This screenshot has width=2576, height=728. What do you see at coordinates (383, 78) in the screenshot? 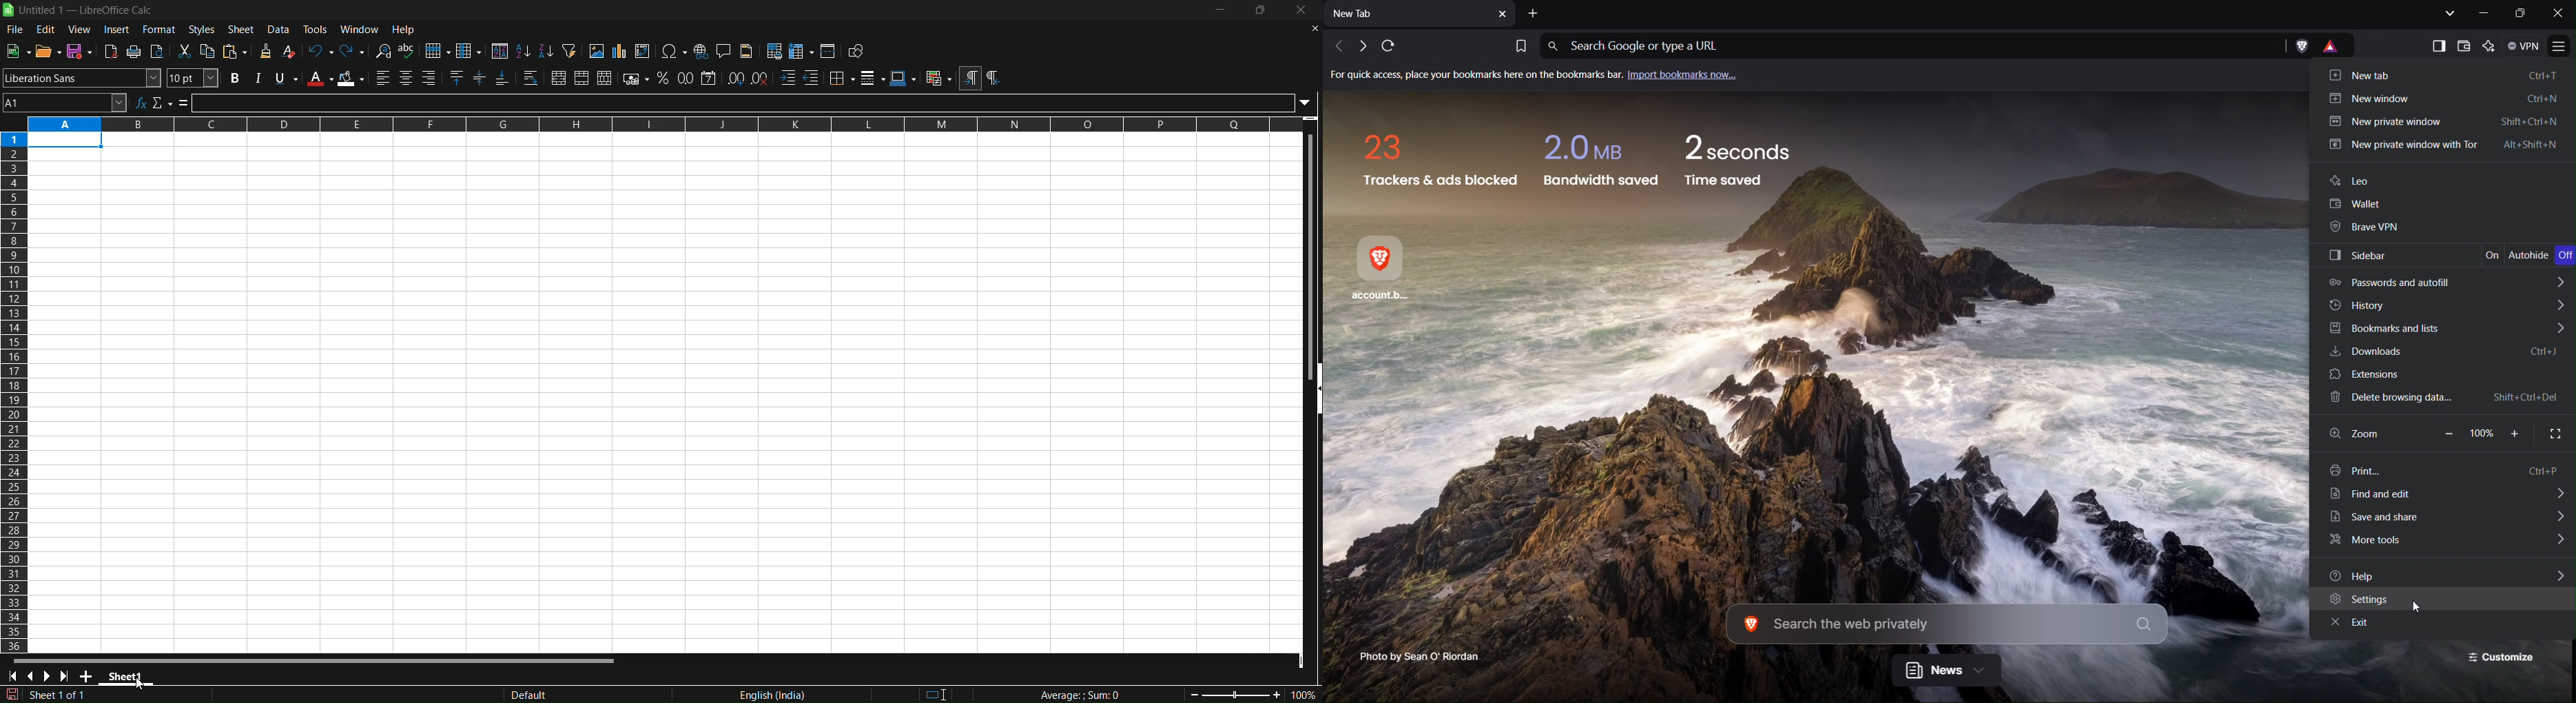
I see `align left` at bounding box center [383, 78].